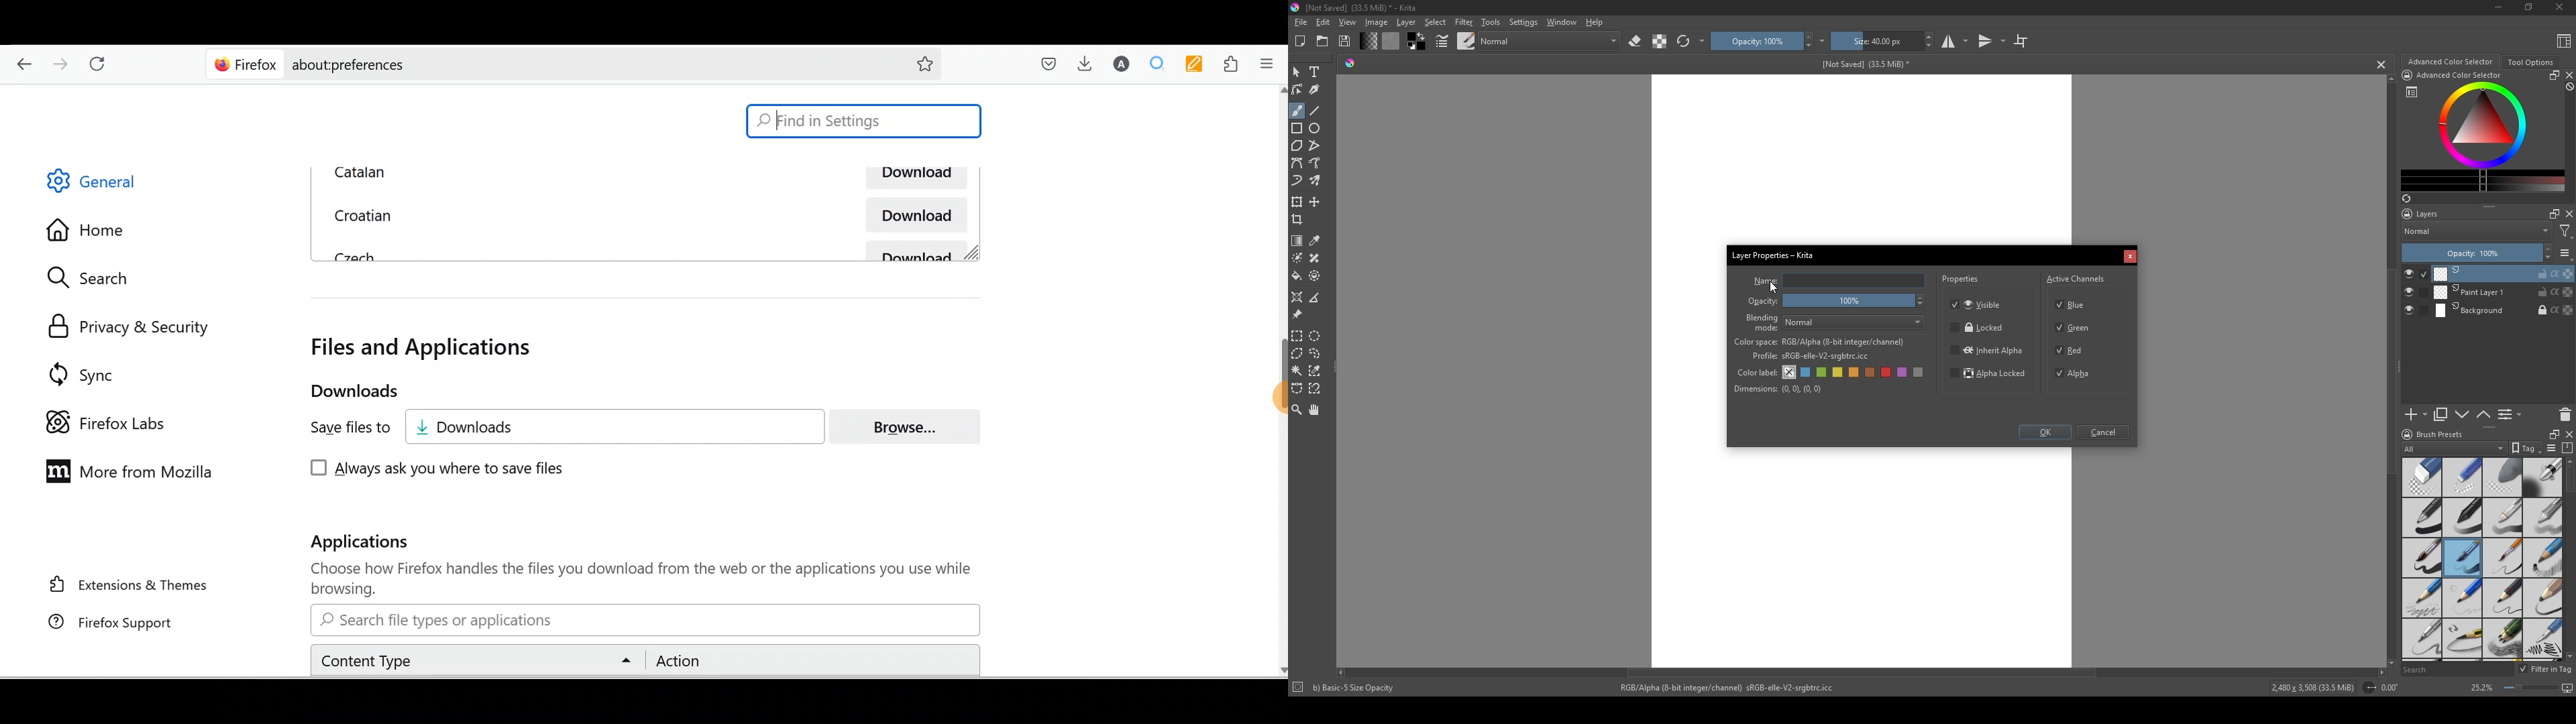 This screenshot has height=728, width=2576. What do you see at coordinates (123, 323) in the screenshot?
I see `Privacy and security settings` at bounding box center [123, 323].